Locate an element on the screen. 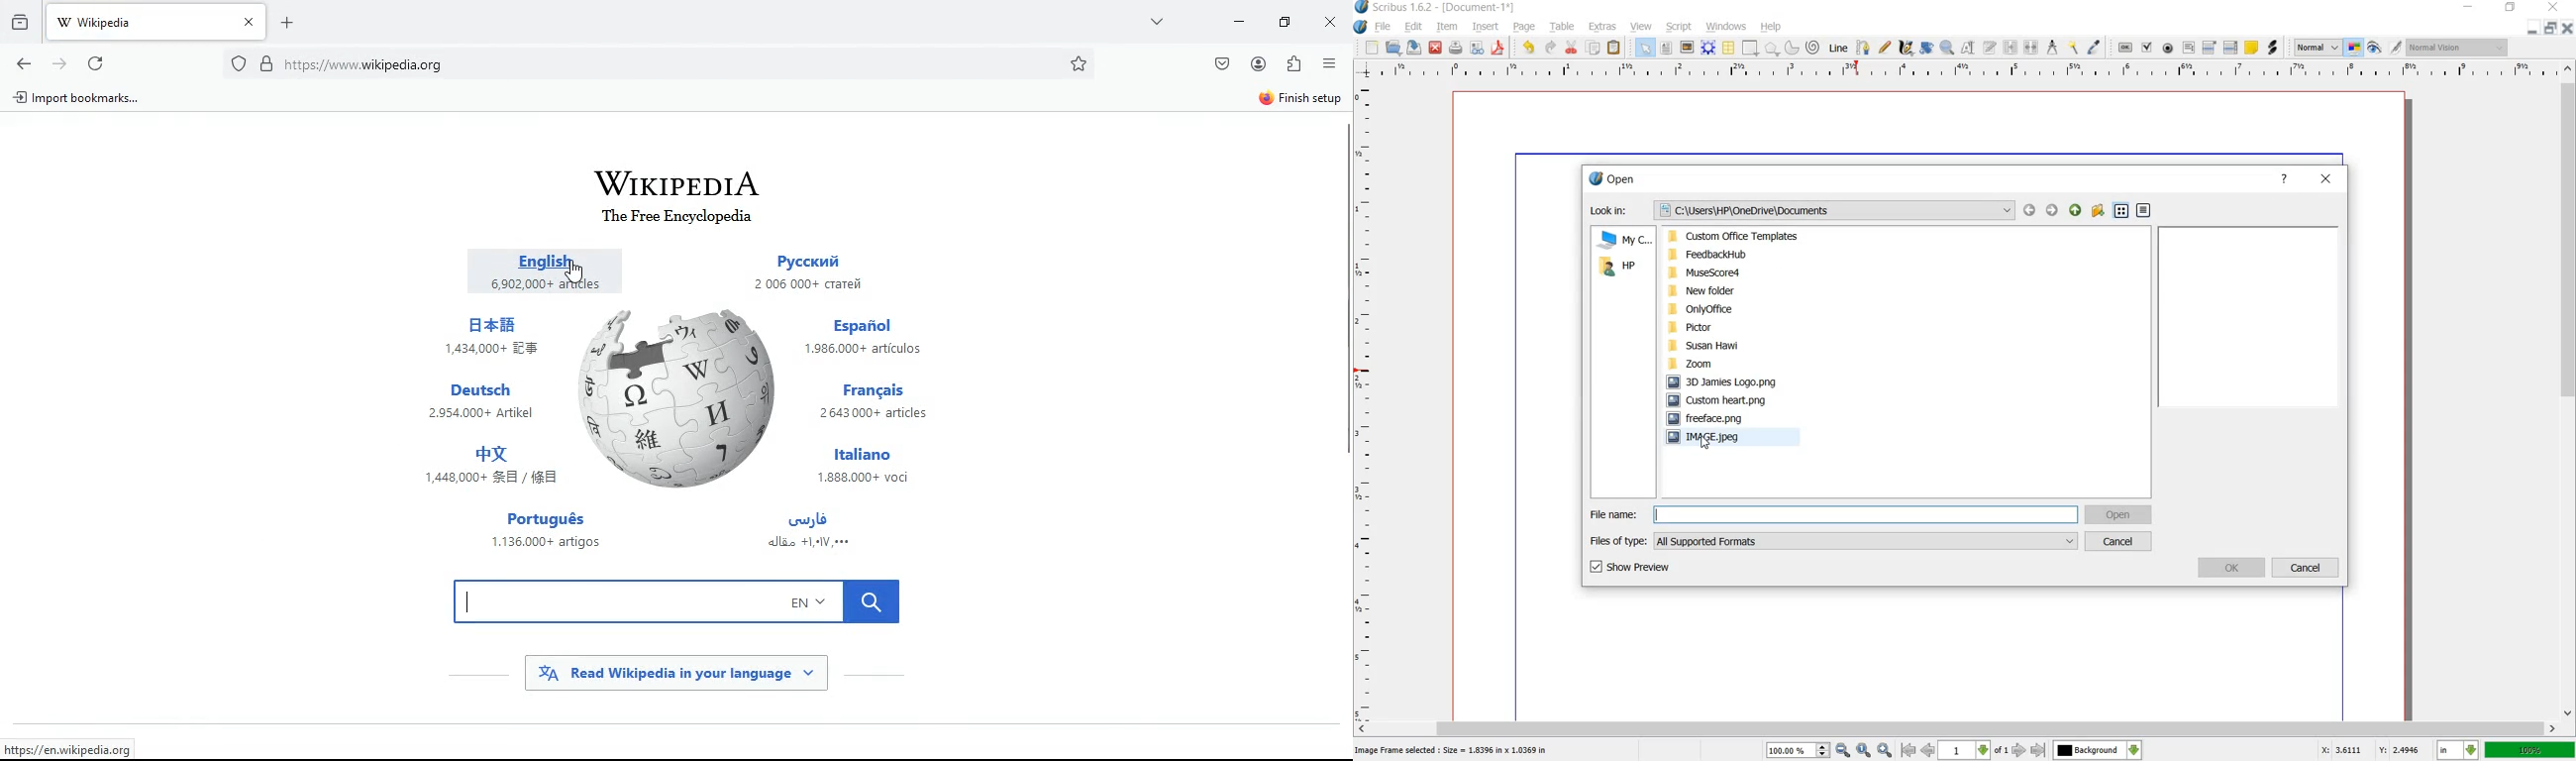  extras is located at coordinates (1603, 26).